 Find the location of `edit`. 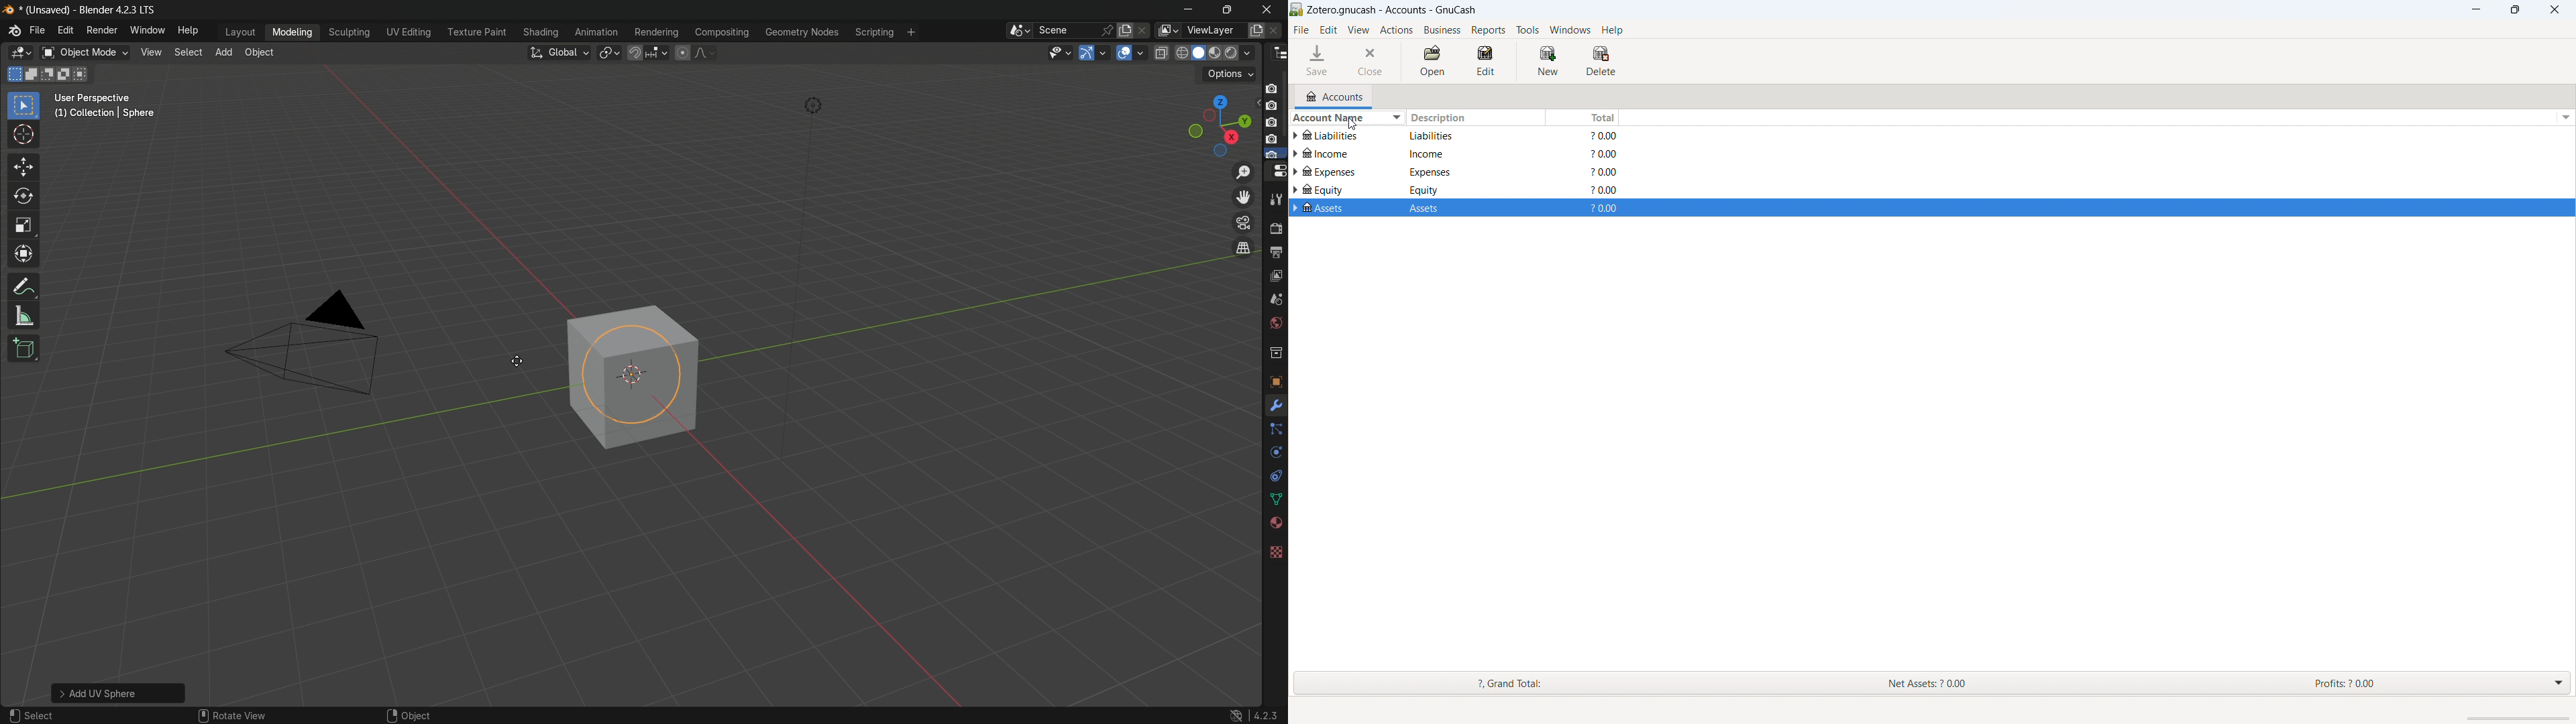

edit is located at coordinates (1487, 61).